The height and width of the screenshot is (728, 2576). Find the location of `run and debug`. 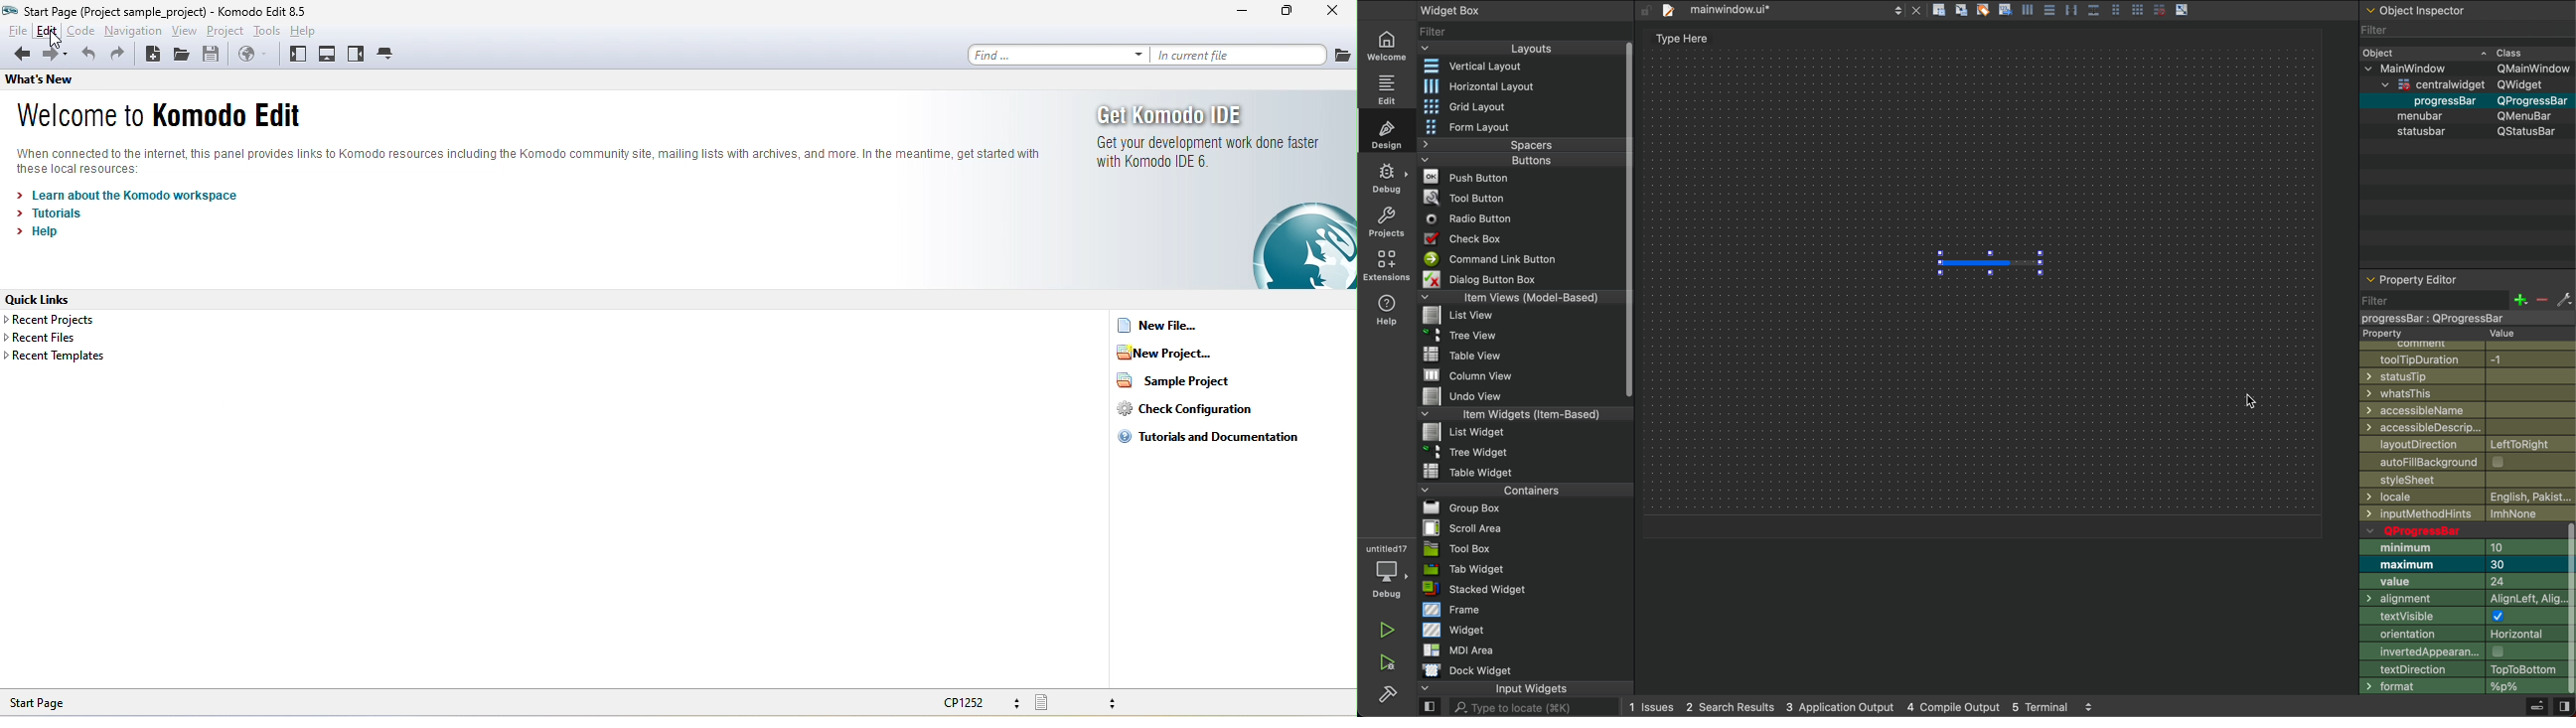

run and debug is located at coordinates (1388, 662).